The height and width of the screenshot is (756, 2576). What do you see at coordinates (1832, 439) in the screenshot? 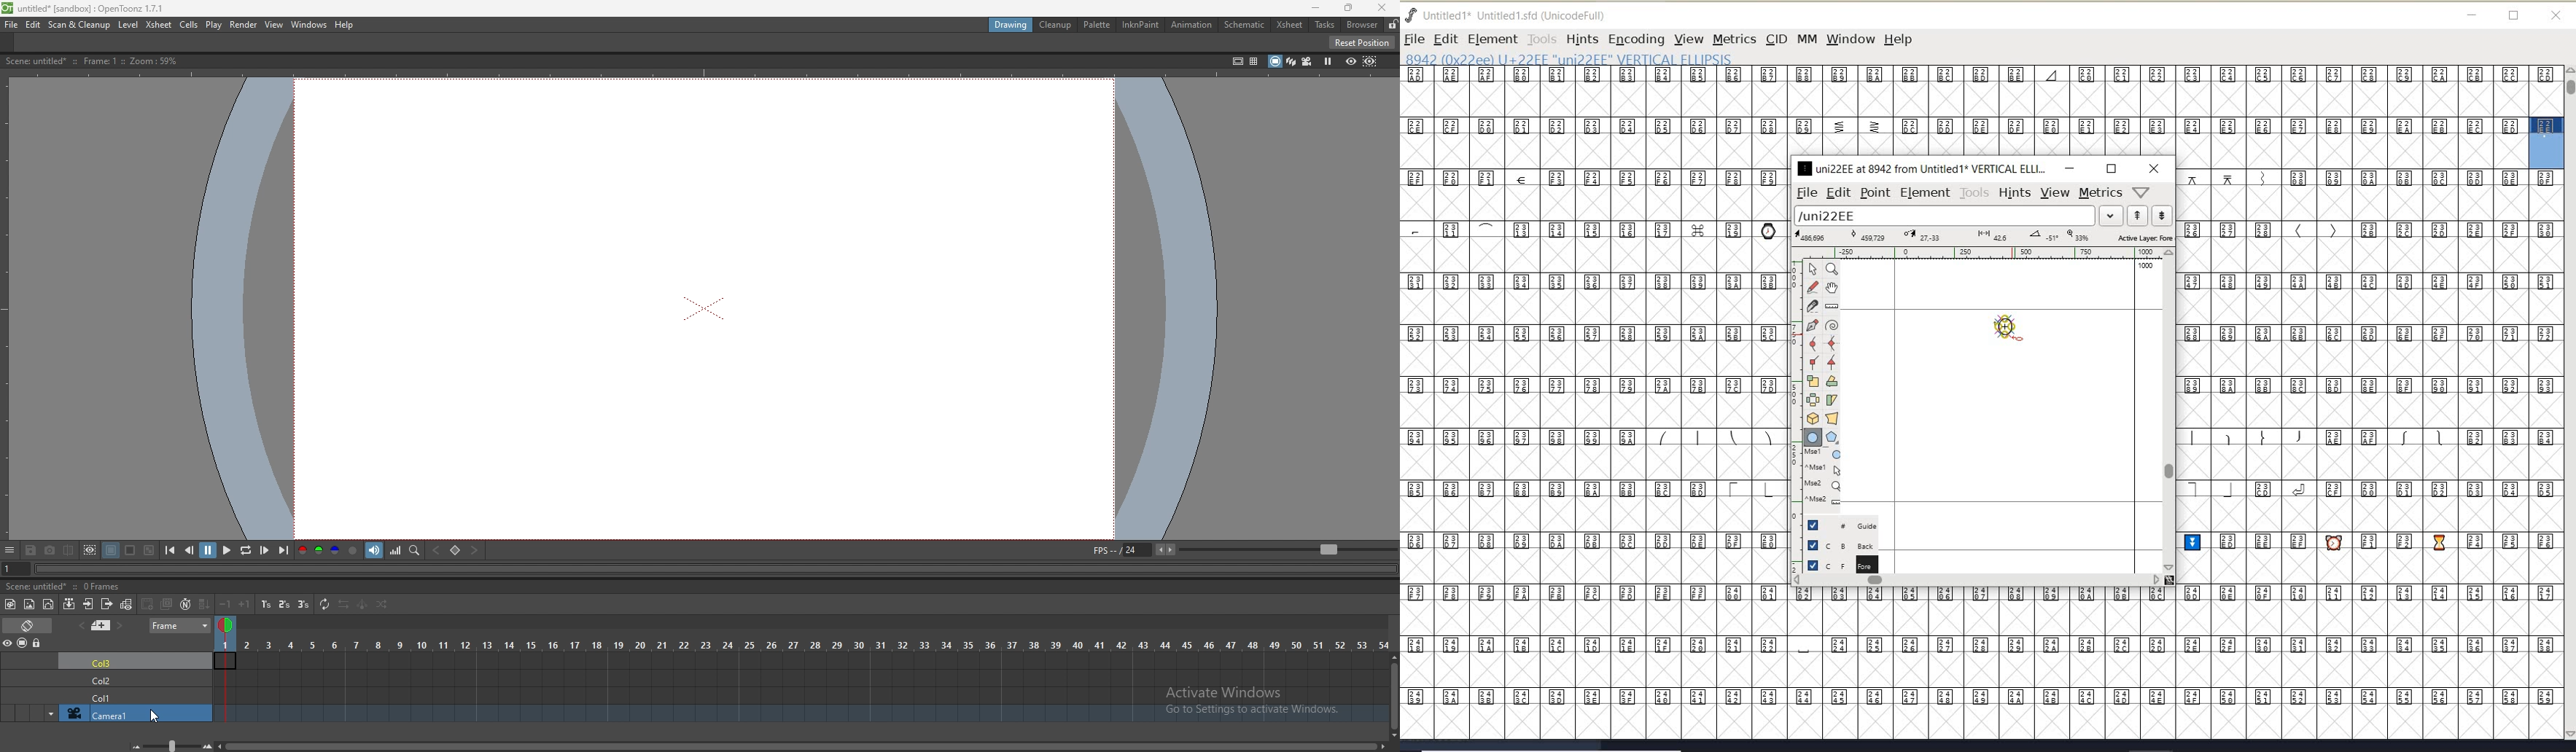
I see `polygon or star` at bounding box center [1832, 439].